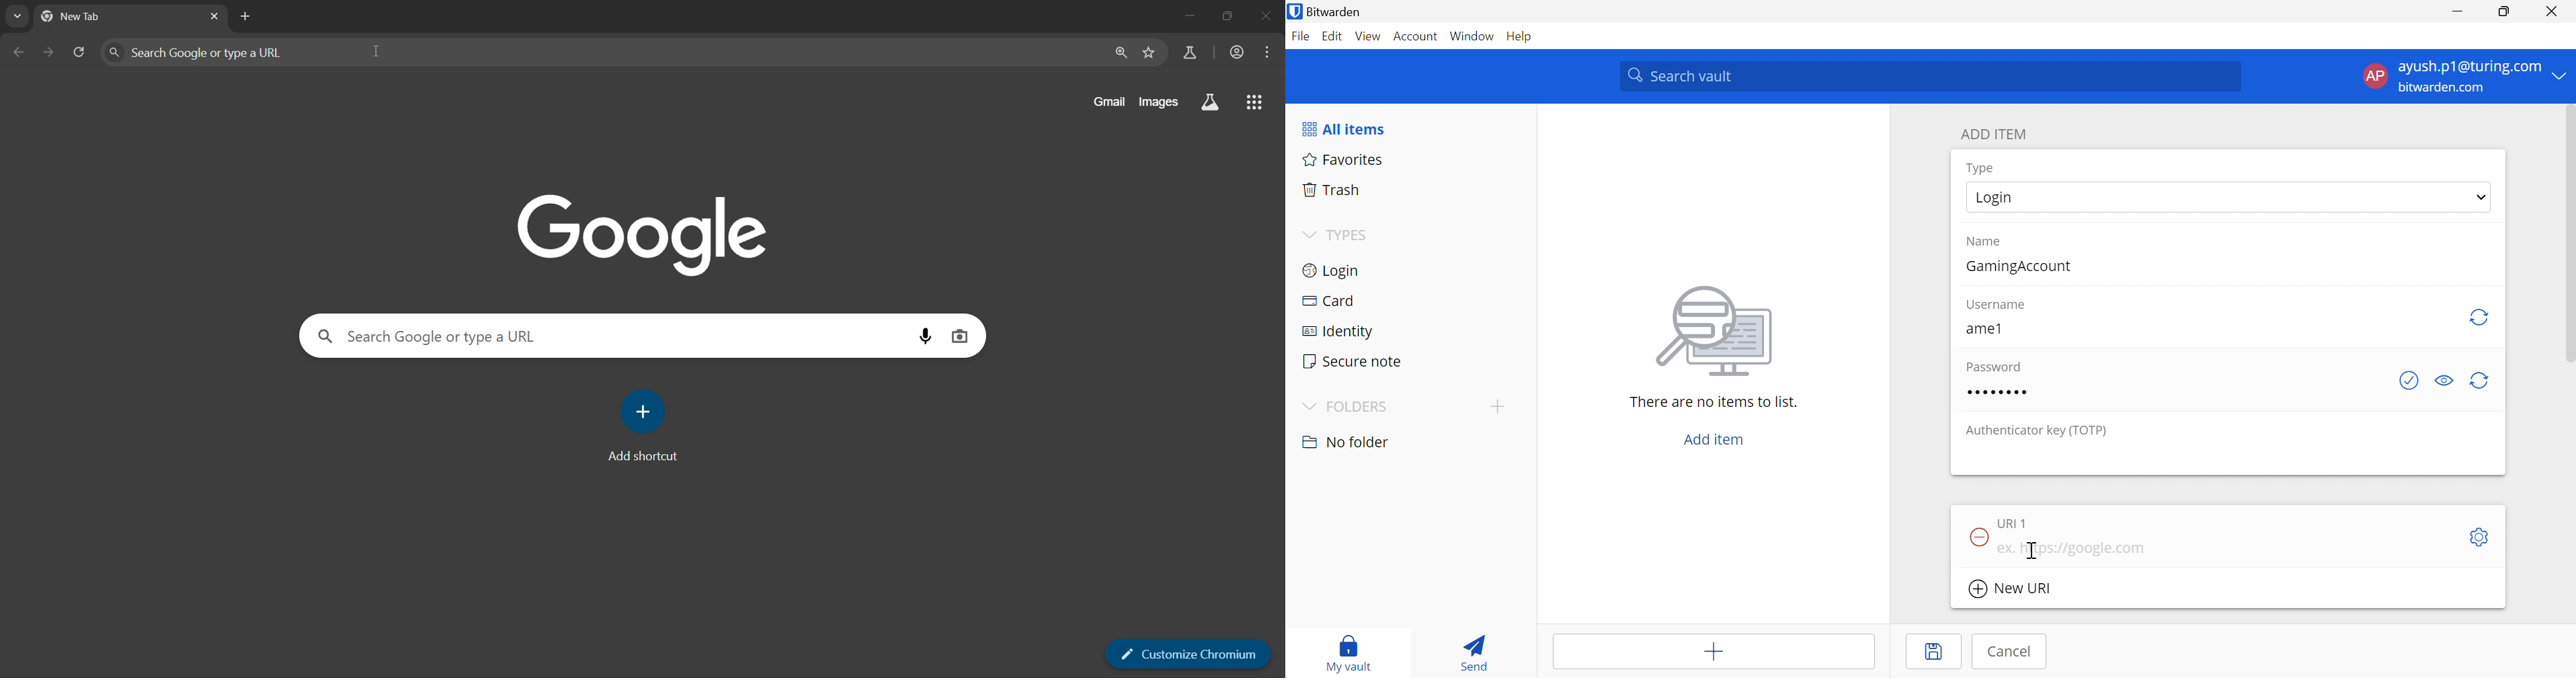 Image resolution: width=2576 pixels, height=700 pixels. I want to click on add shortcut, so click(645, 427).